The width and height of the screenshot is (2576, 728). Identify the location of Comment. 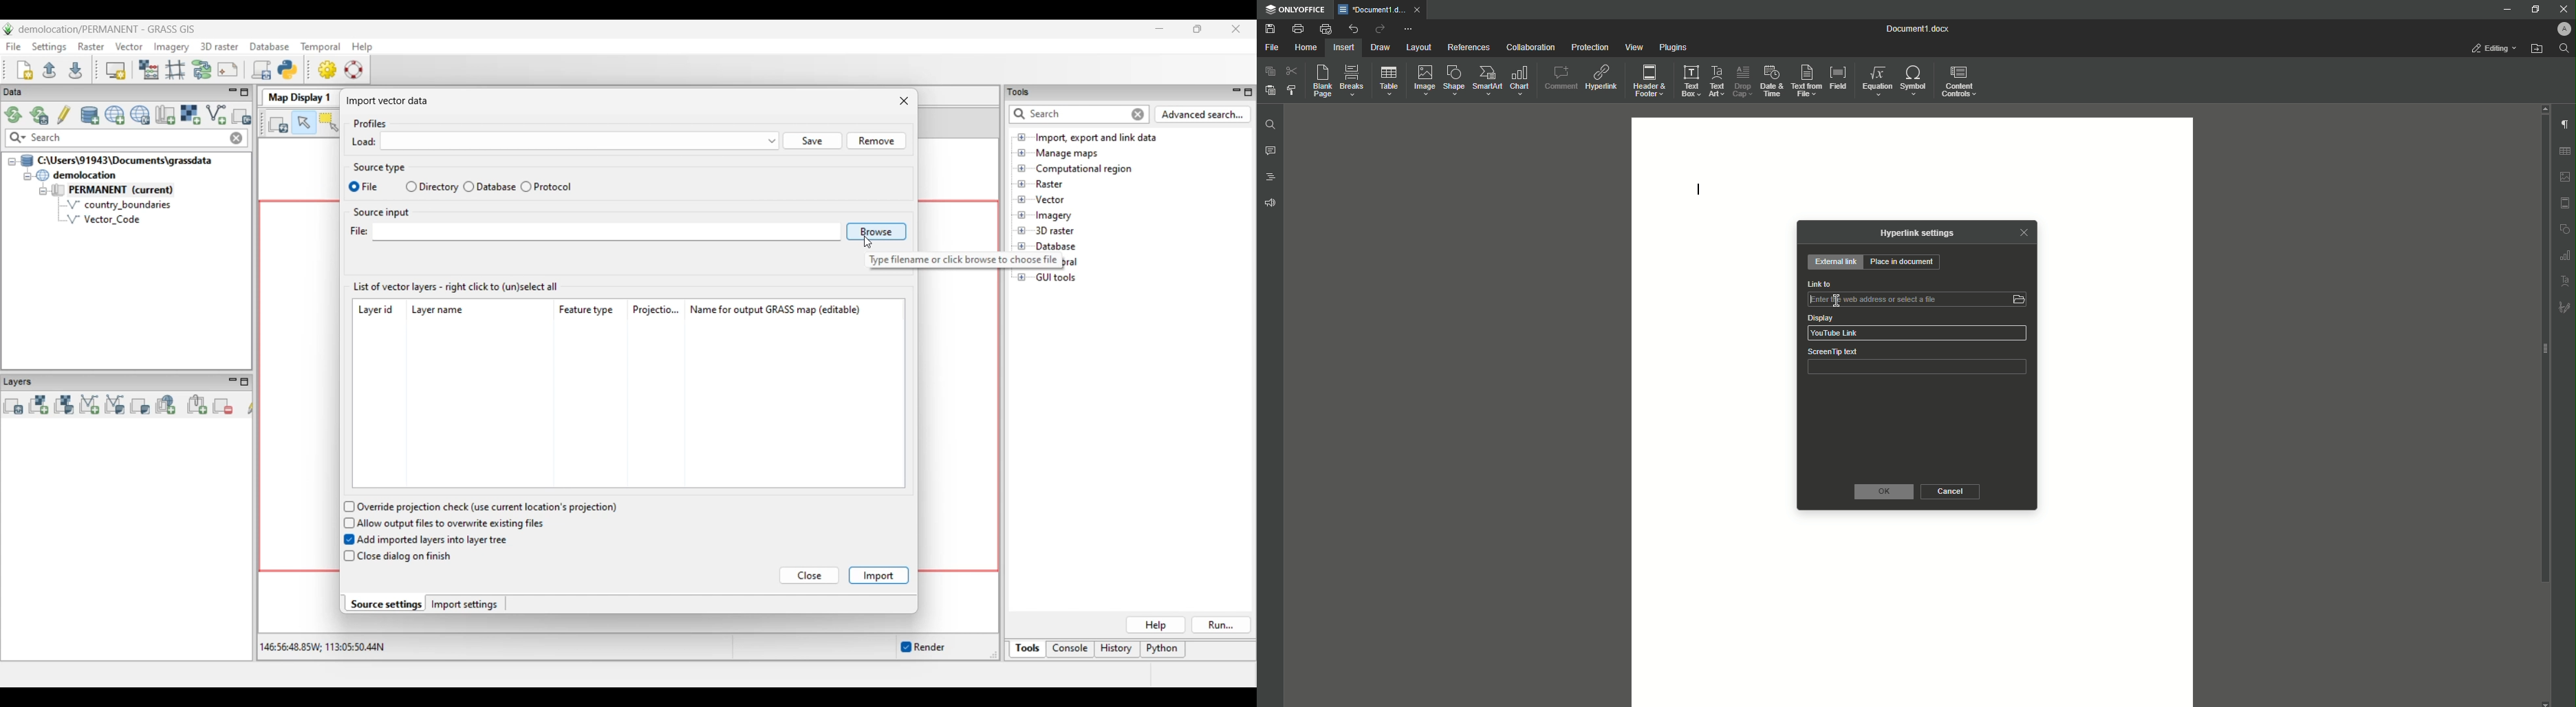
(1559, 79).